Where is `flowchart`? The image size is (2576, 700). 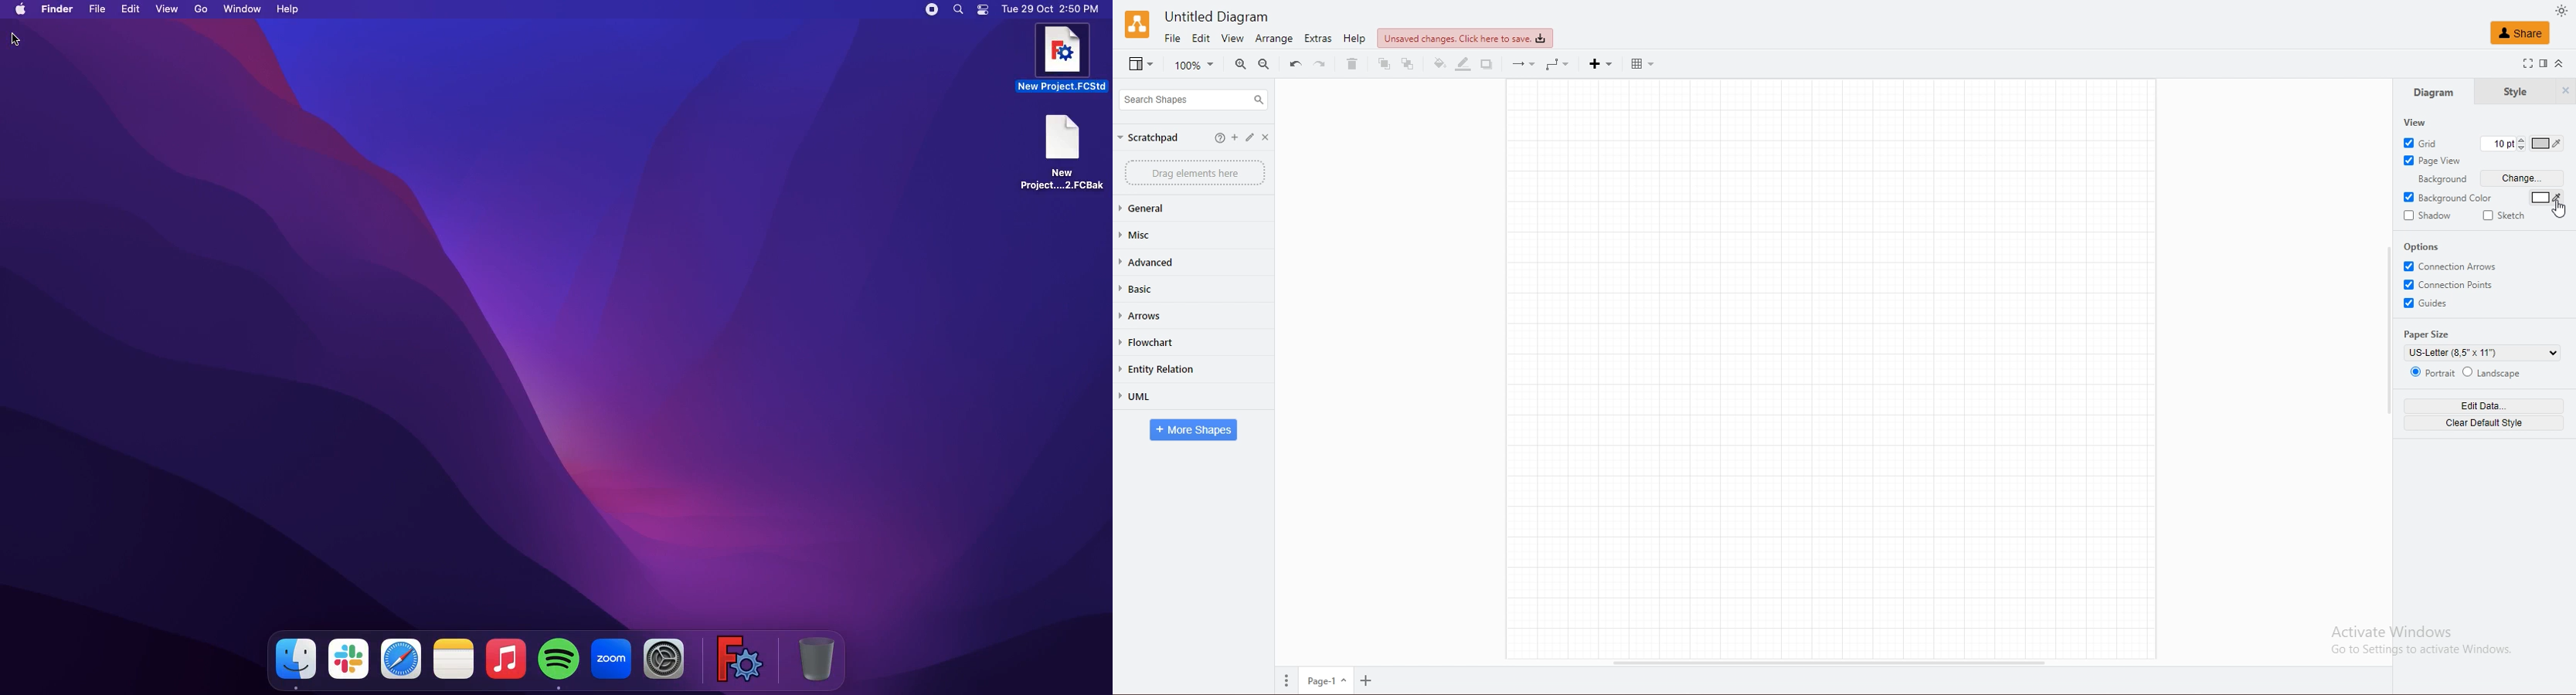 flowchart is located at coordinates (1180, 342).